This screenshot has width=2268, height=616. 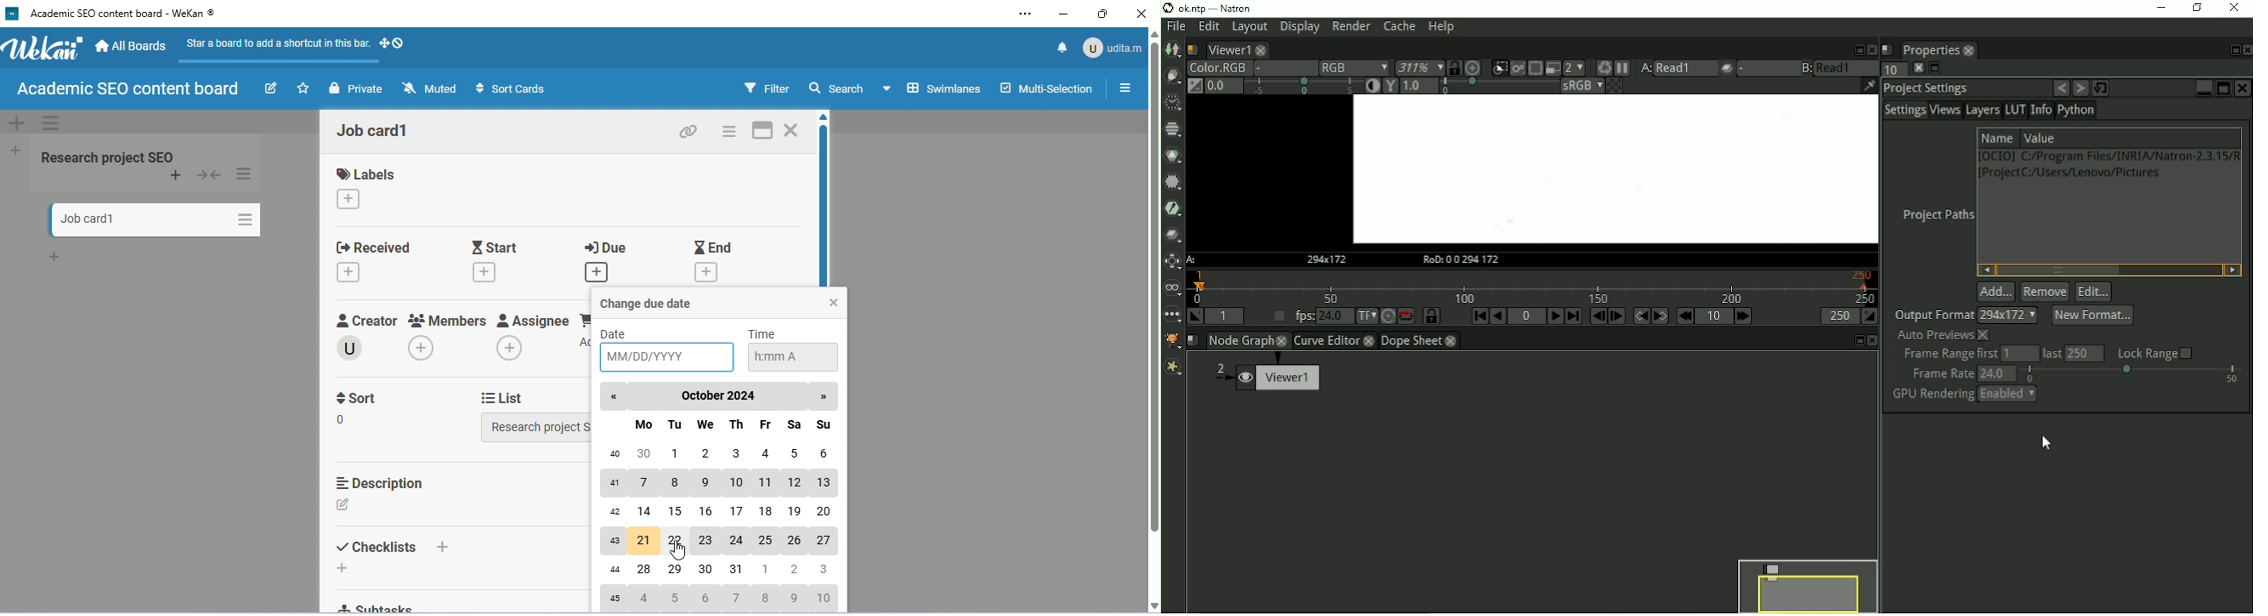 I want to click on october 2024, so click(x=720, y=395).